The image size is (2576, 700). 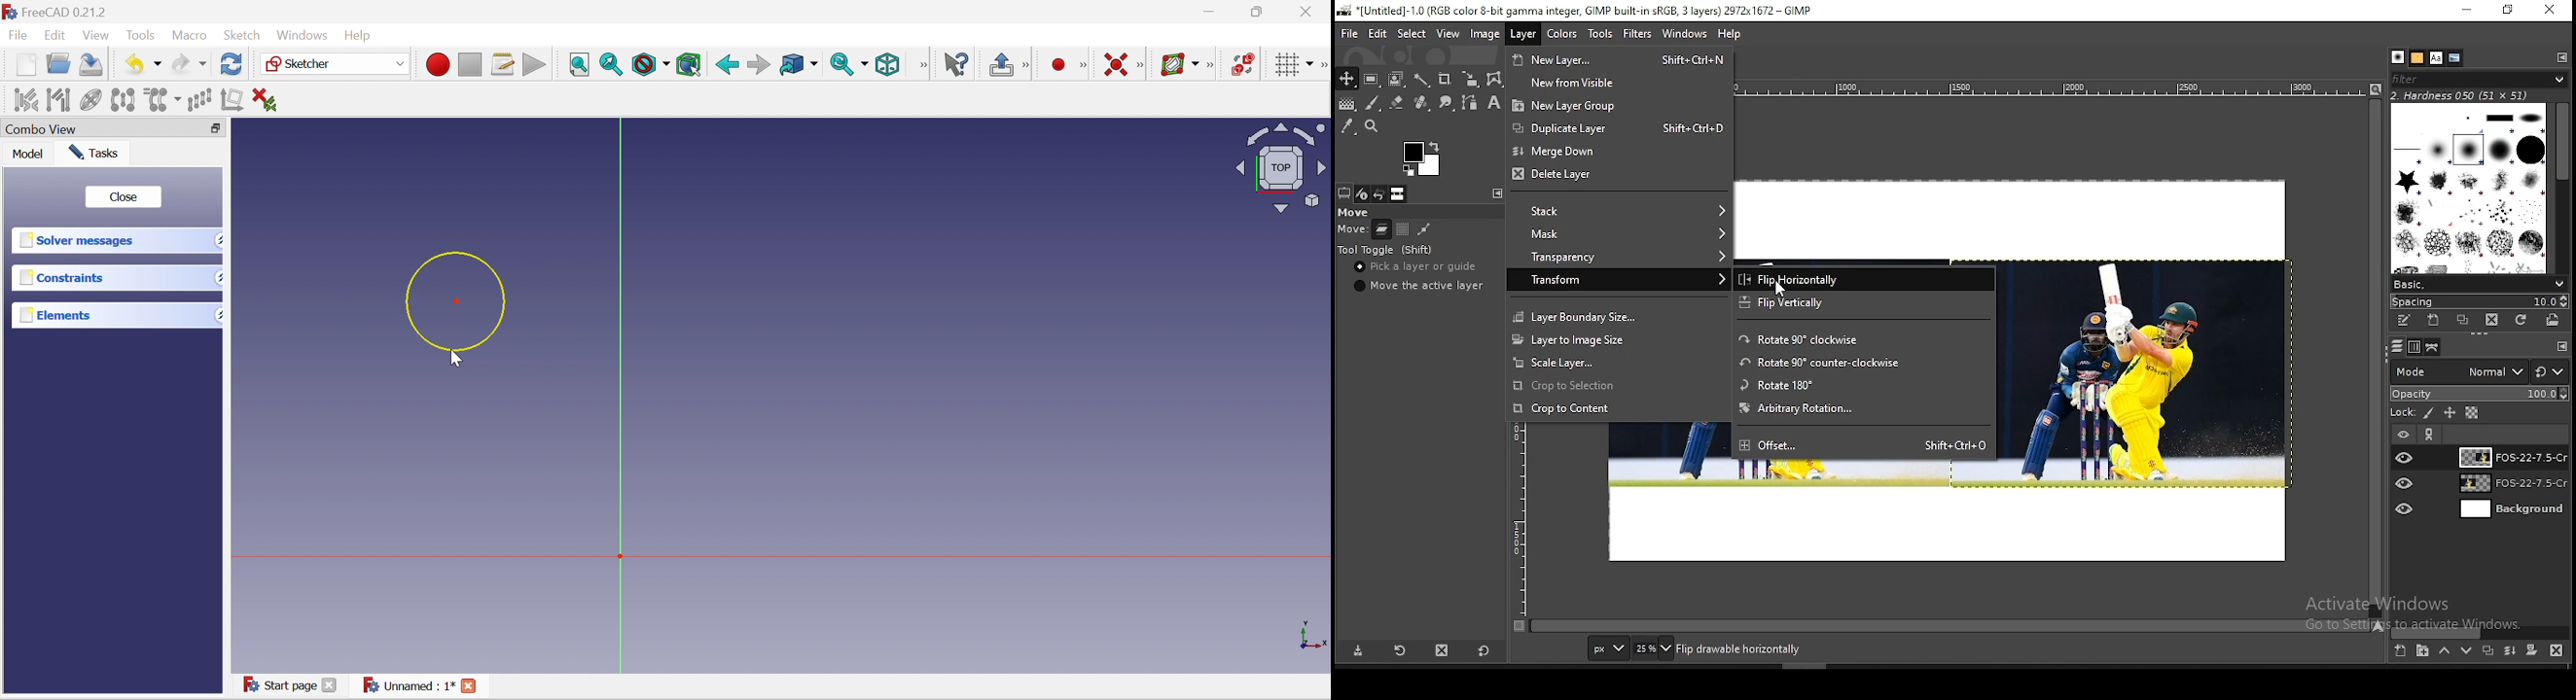 I want to click on restore tool preset, so click(x=1399, y=651).